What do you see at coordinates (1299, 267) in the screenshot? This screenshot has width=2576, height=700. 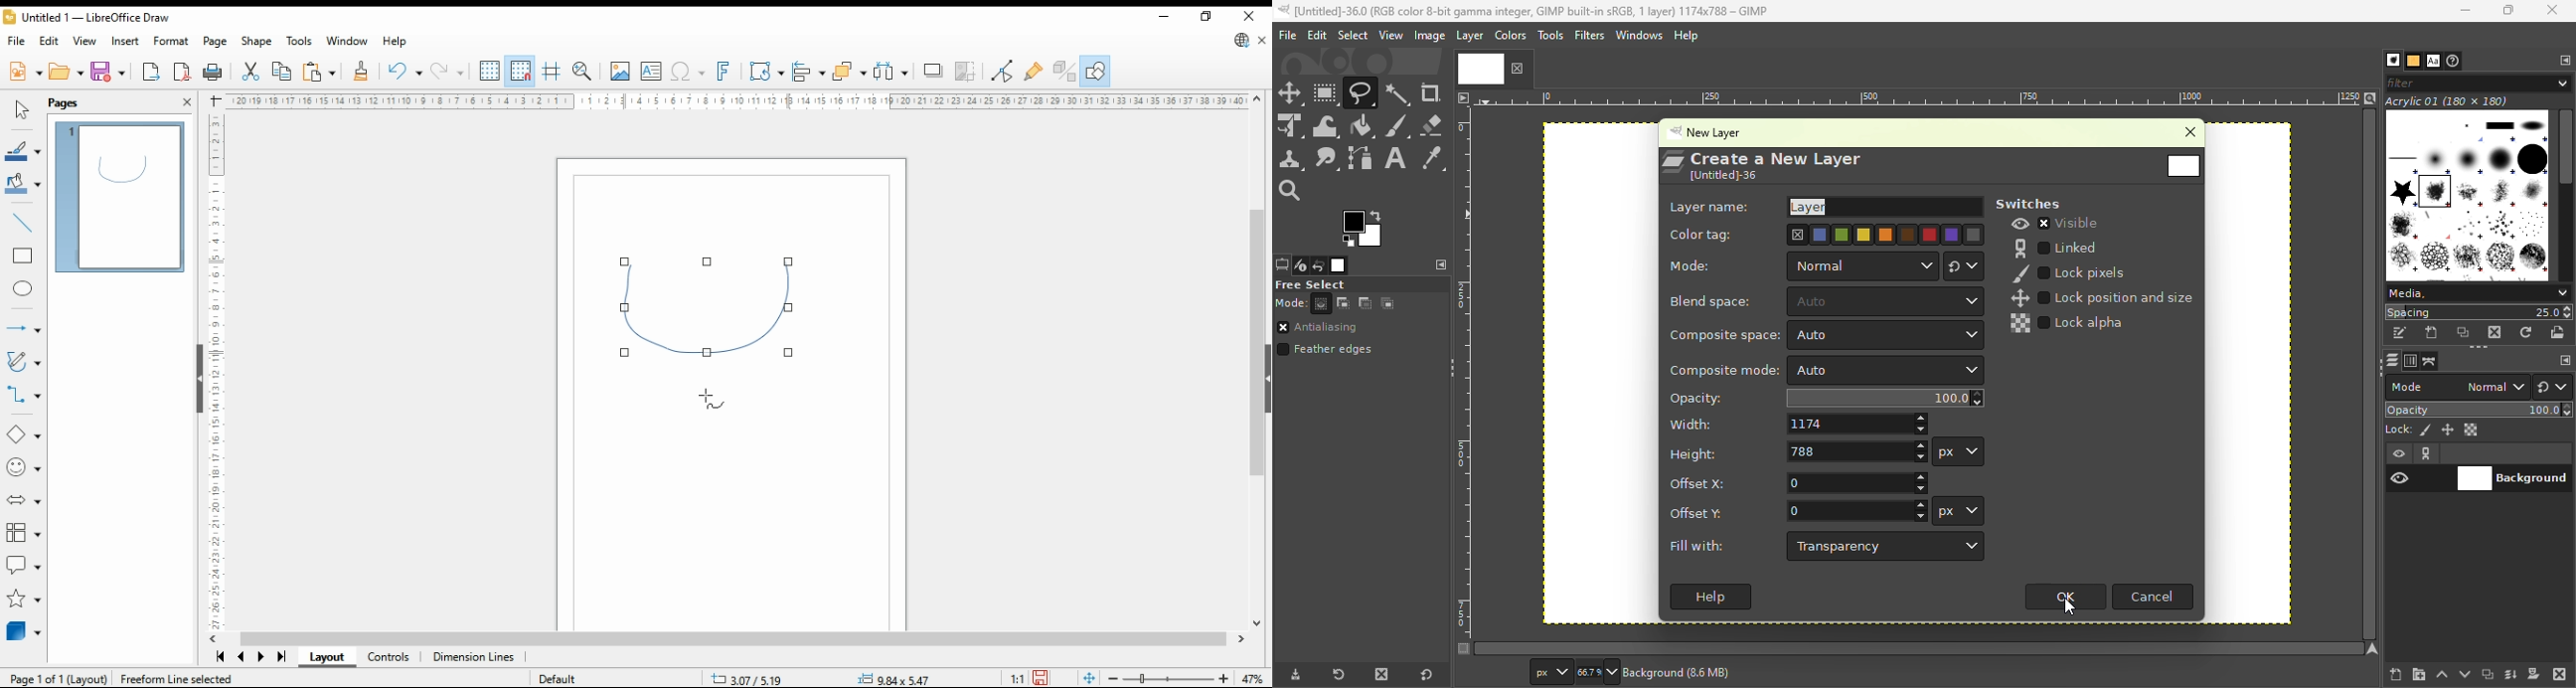 I see `Device status` at bounding box center [1299, 267].